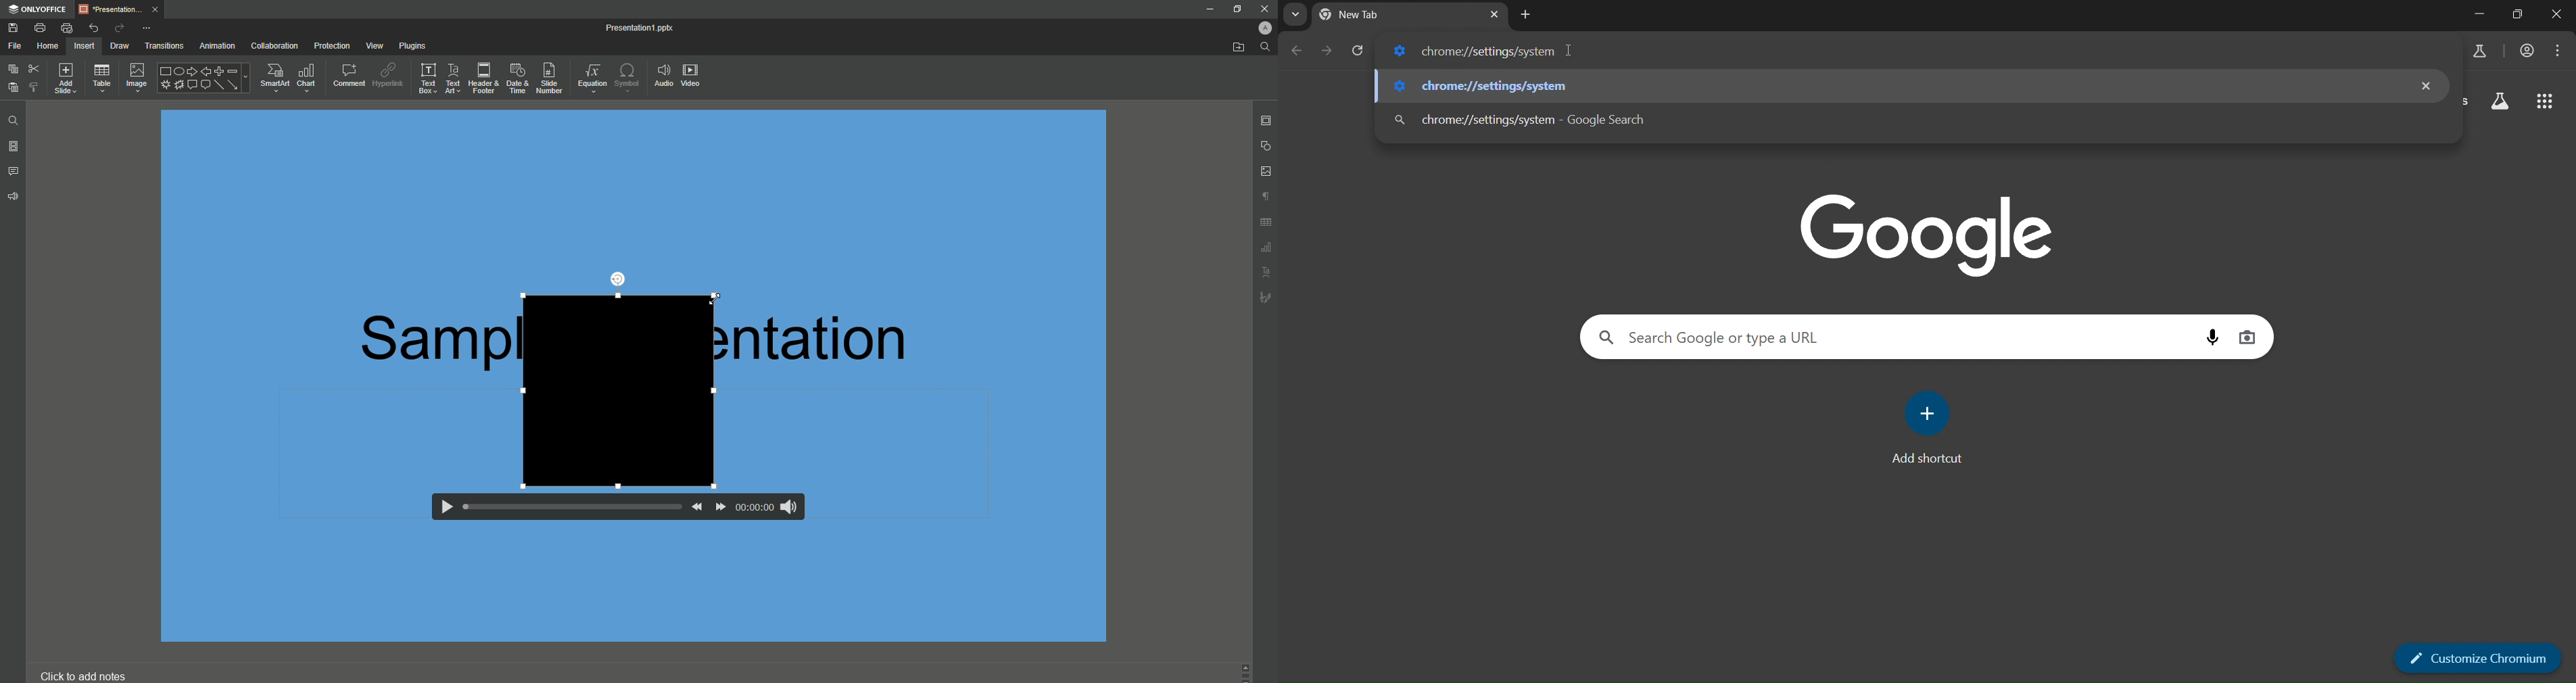  What do you see at coordinates (1490, 87) in the screenshot?
I see `chrome://settings/system` at bounding box center [1490, 87].